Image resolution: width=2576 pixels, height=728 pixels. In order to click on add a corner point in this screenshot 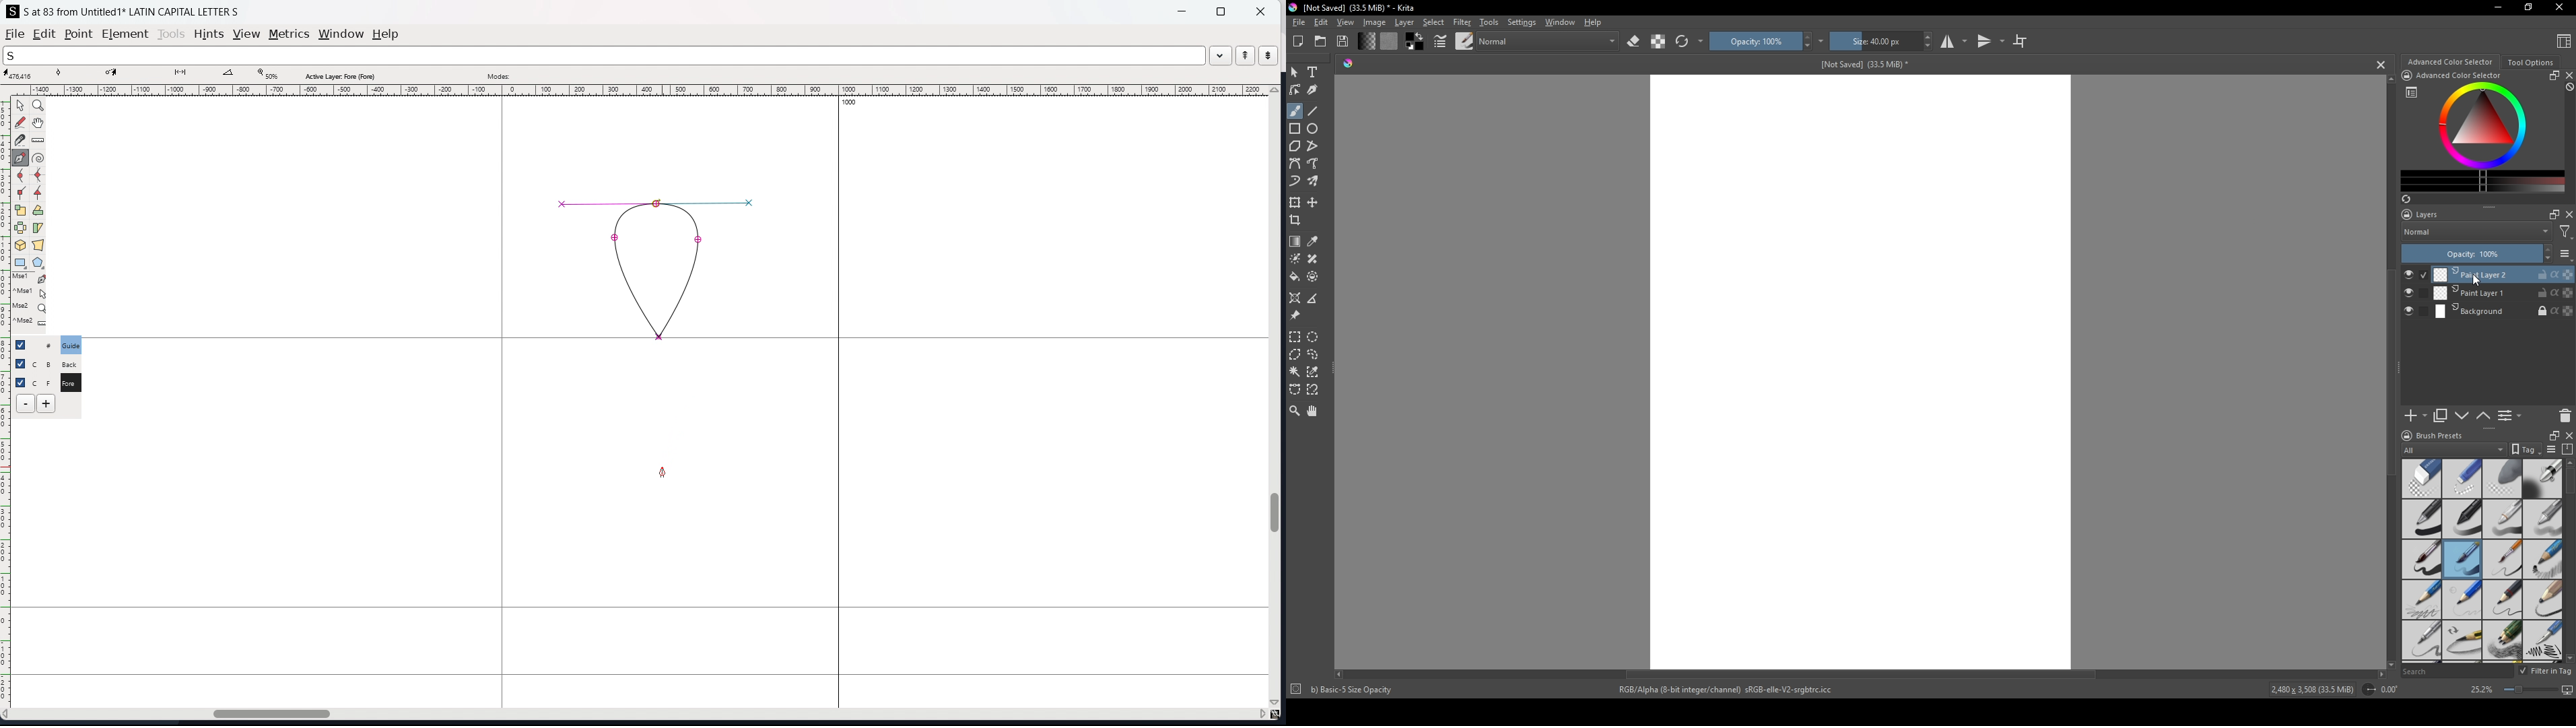, I will do `click(21, 194)`.